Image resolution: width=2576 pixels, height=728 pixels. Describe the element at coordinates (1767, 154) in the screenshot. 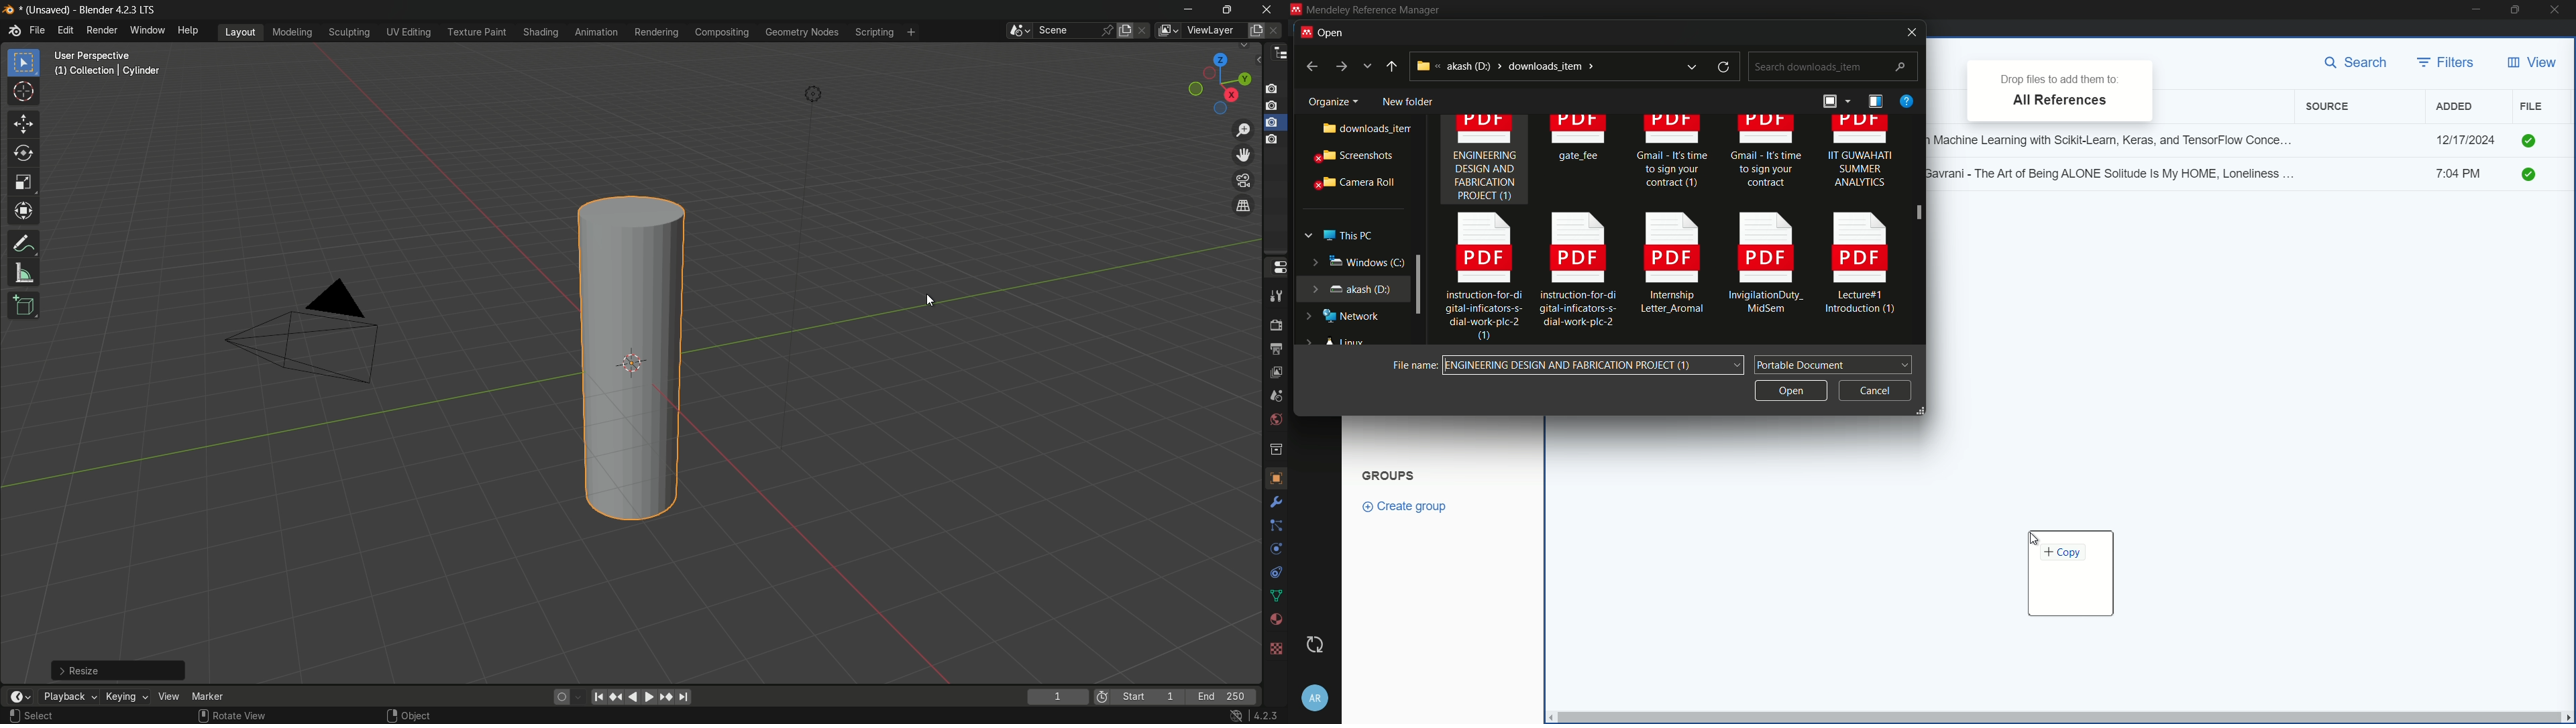

I see `Gmail - It's time.
to sign your
contract` at that location.